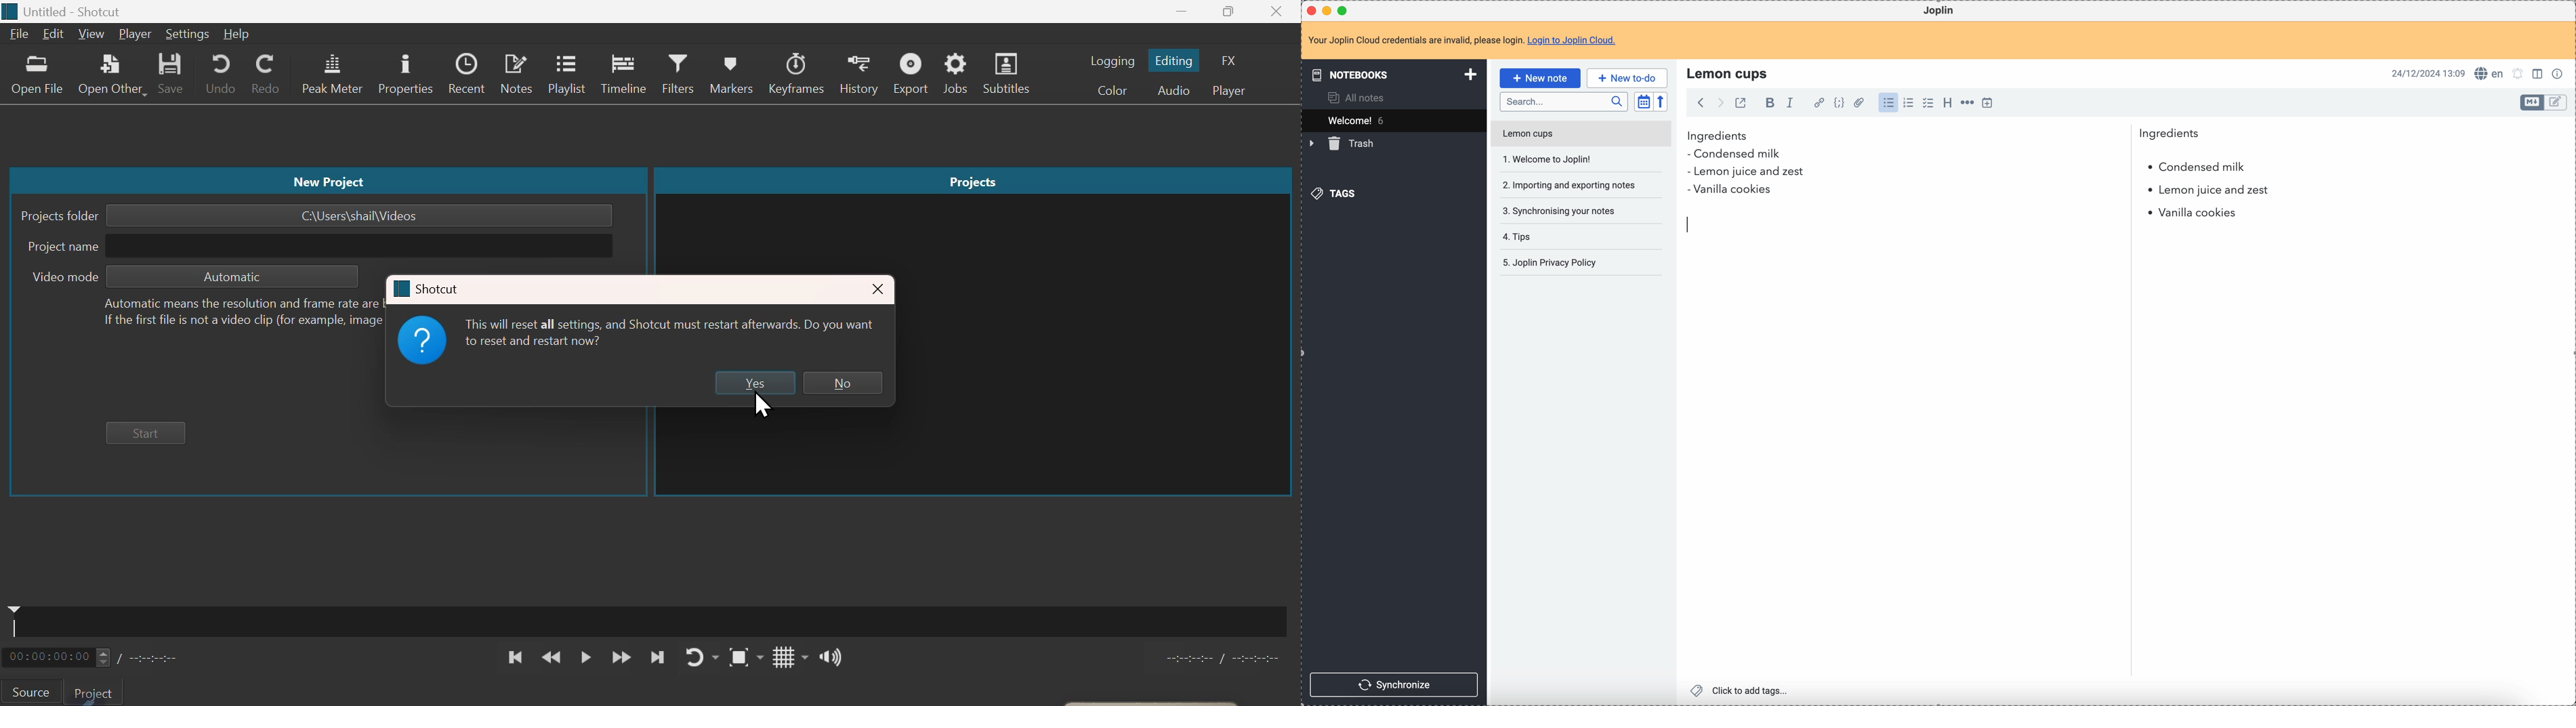  Describe the element at coordinates (2560, 72) in the screenshot. I see `note properties` at that location.